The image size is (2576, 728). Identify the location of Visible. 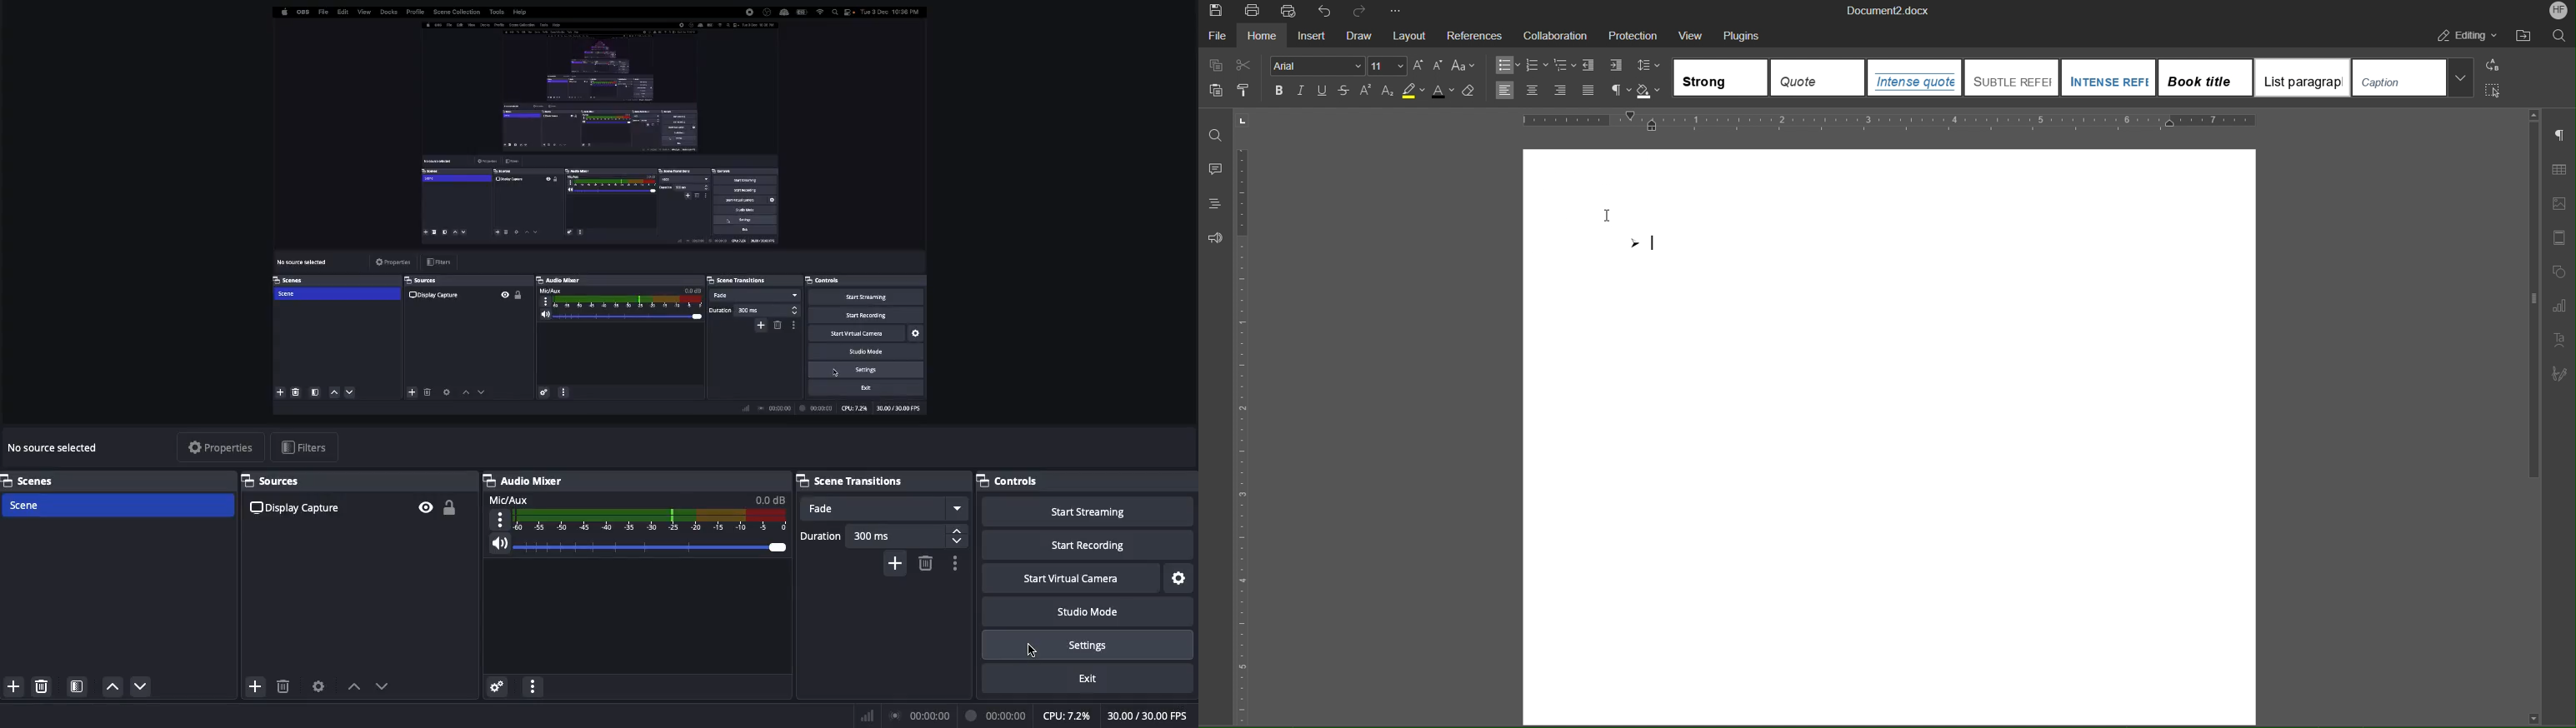
(425, 508).